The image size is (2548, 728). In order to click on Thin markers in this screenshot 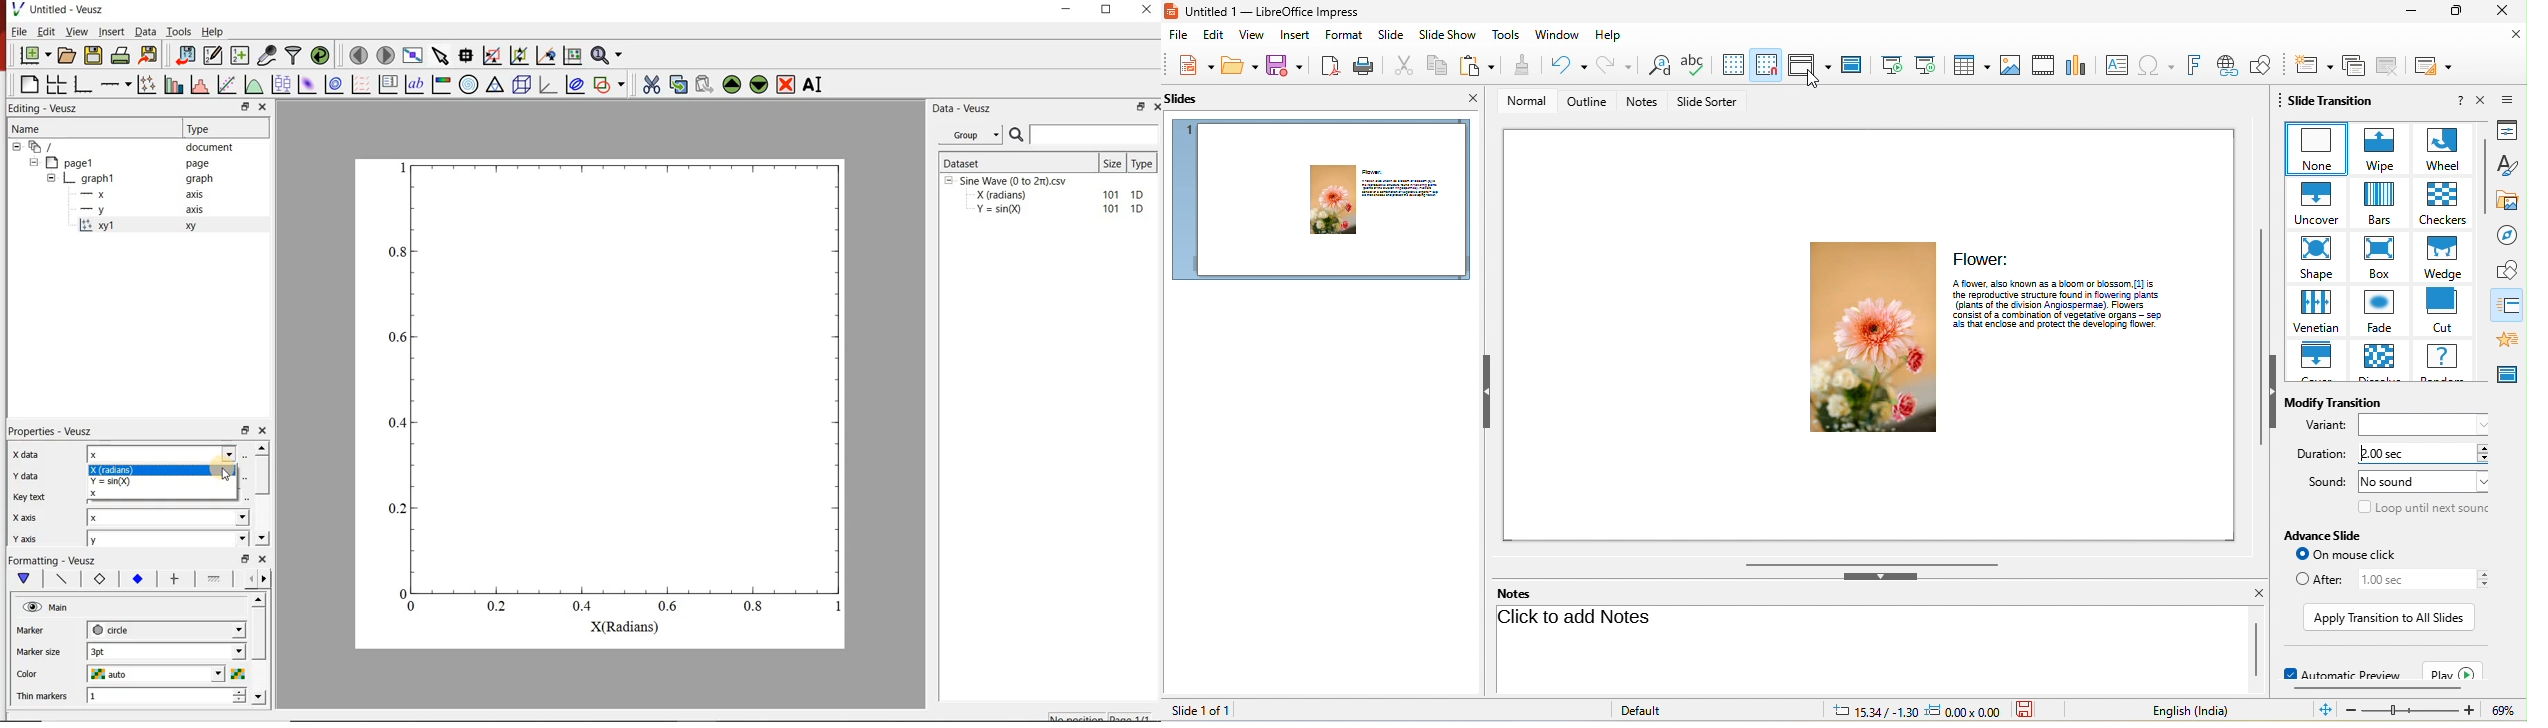, I will do `click(42, 695)`.